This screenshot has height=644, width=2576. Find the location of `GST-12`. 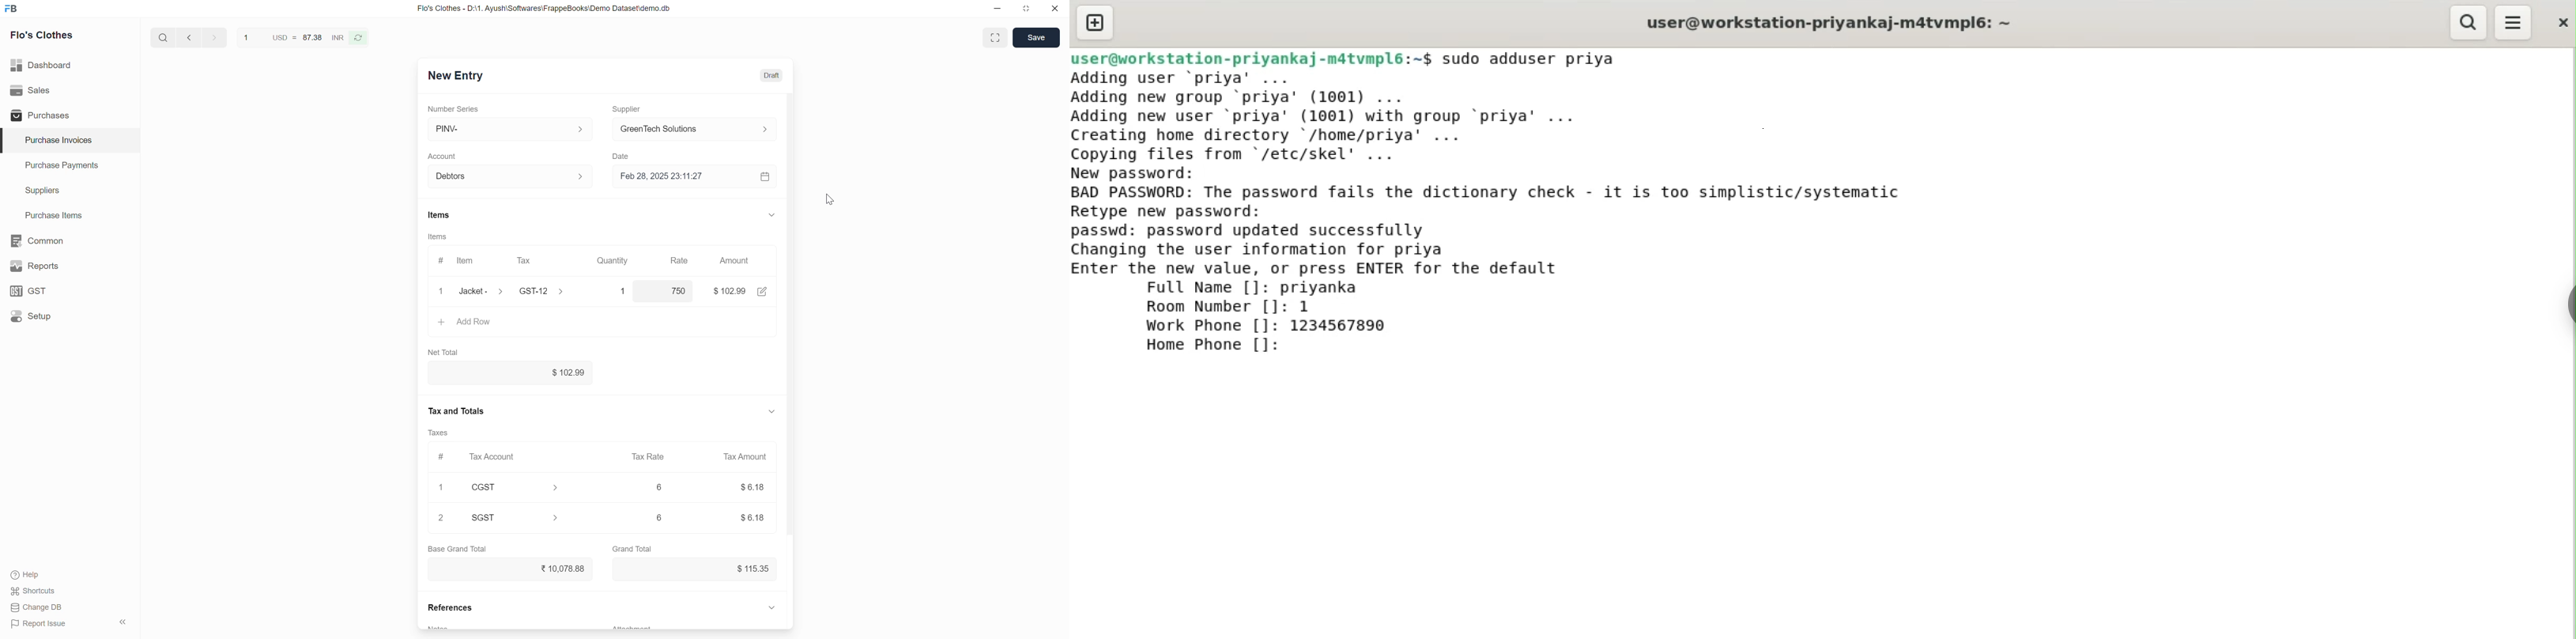

GST-12 is located at coordinates (544, 291).